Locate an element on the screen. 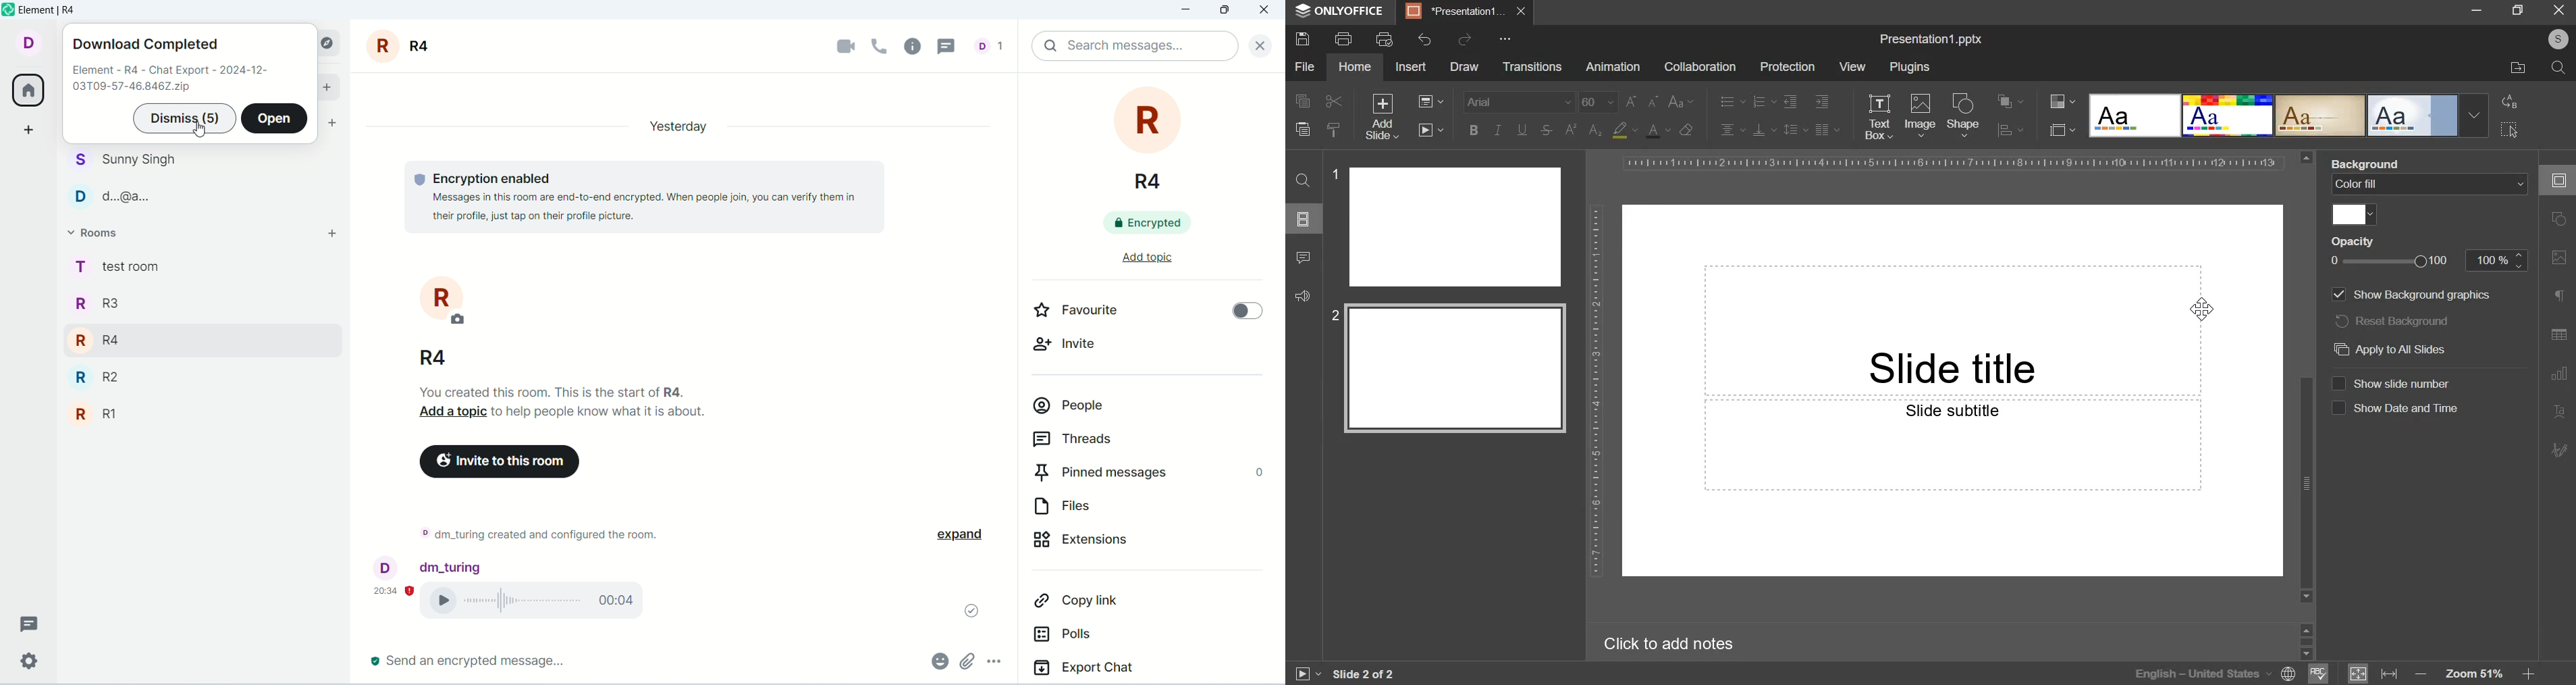  chart settings is located at coordinates (2559, 373).